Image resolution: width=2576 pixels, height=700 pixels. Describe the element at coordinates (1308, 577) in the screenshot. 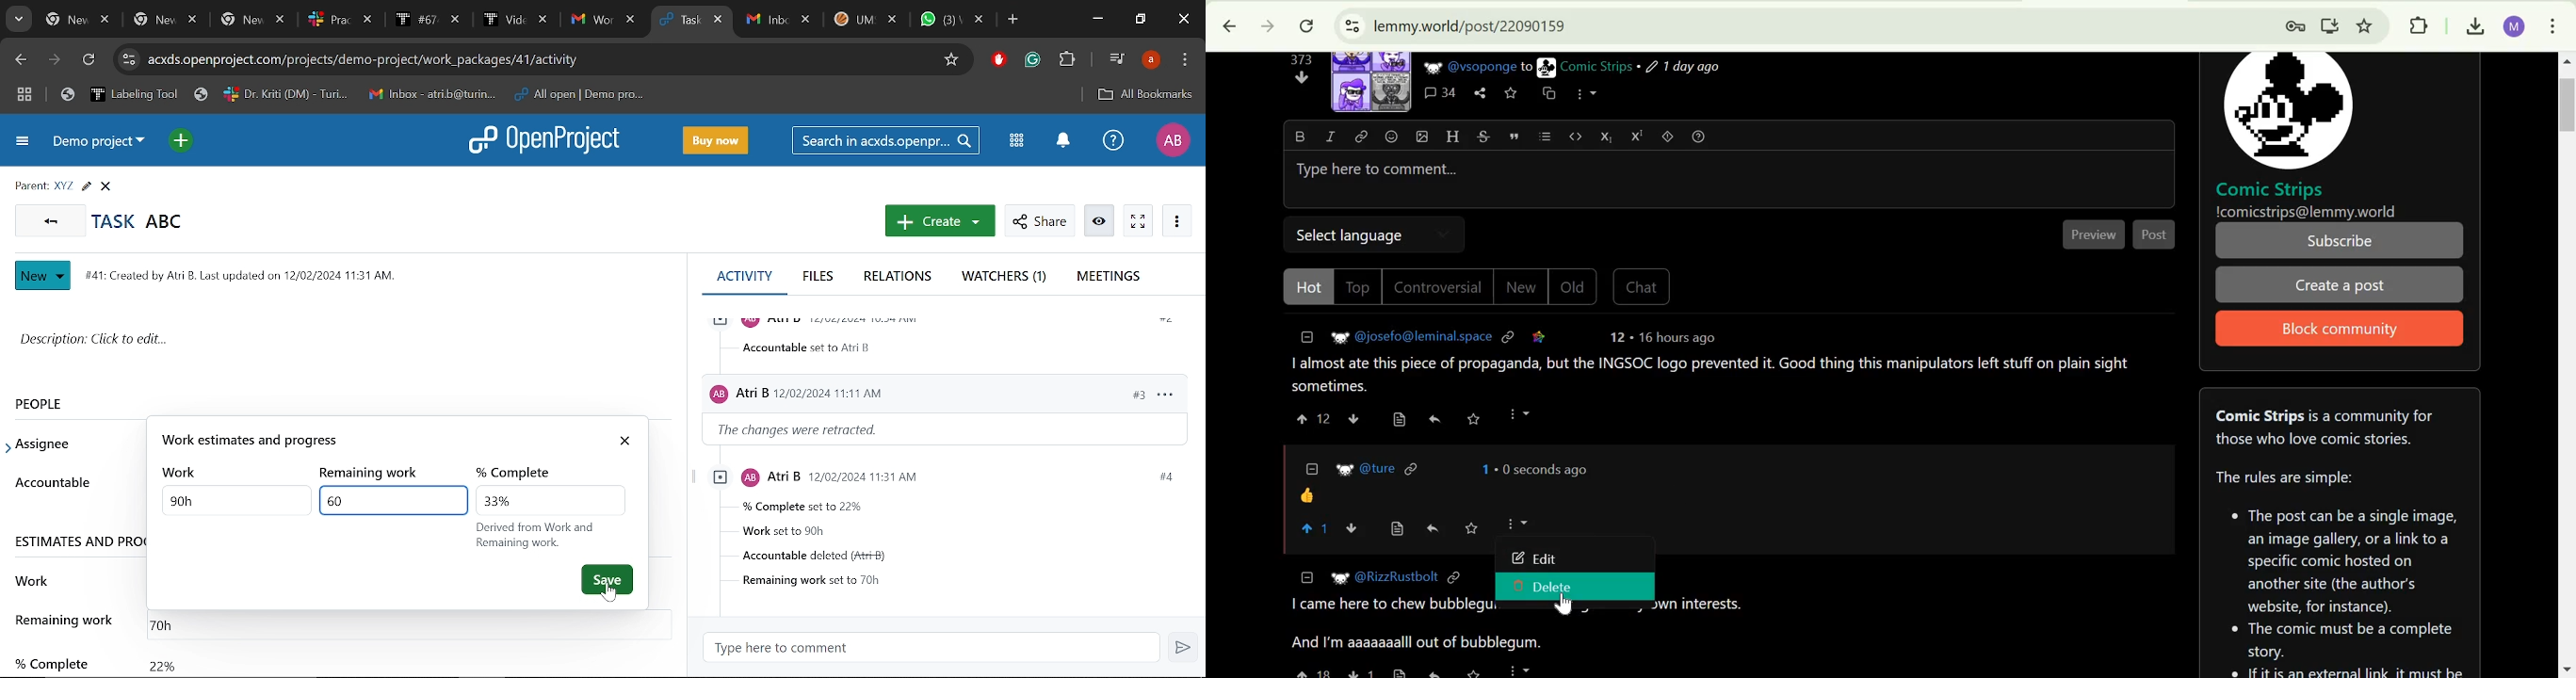

I see `collapse` at that location.